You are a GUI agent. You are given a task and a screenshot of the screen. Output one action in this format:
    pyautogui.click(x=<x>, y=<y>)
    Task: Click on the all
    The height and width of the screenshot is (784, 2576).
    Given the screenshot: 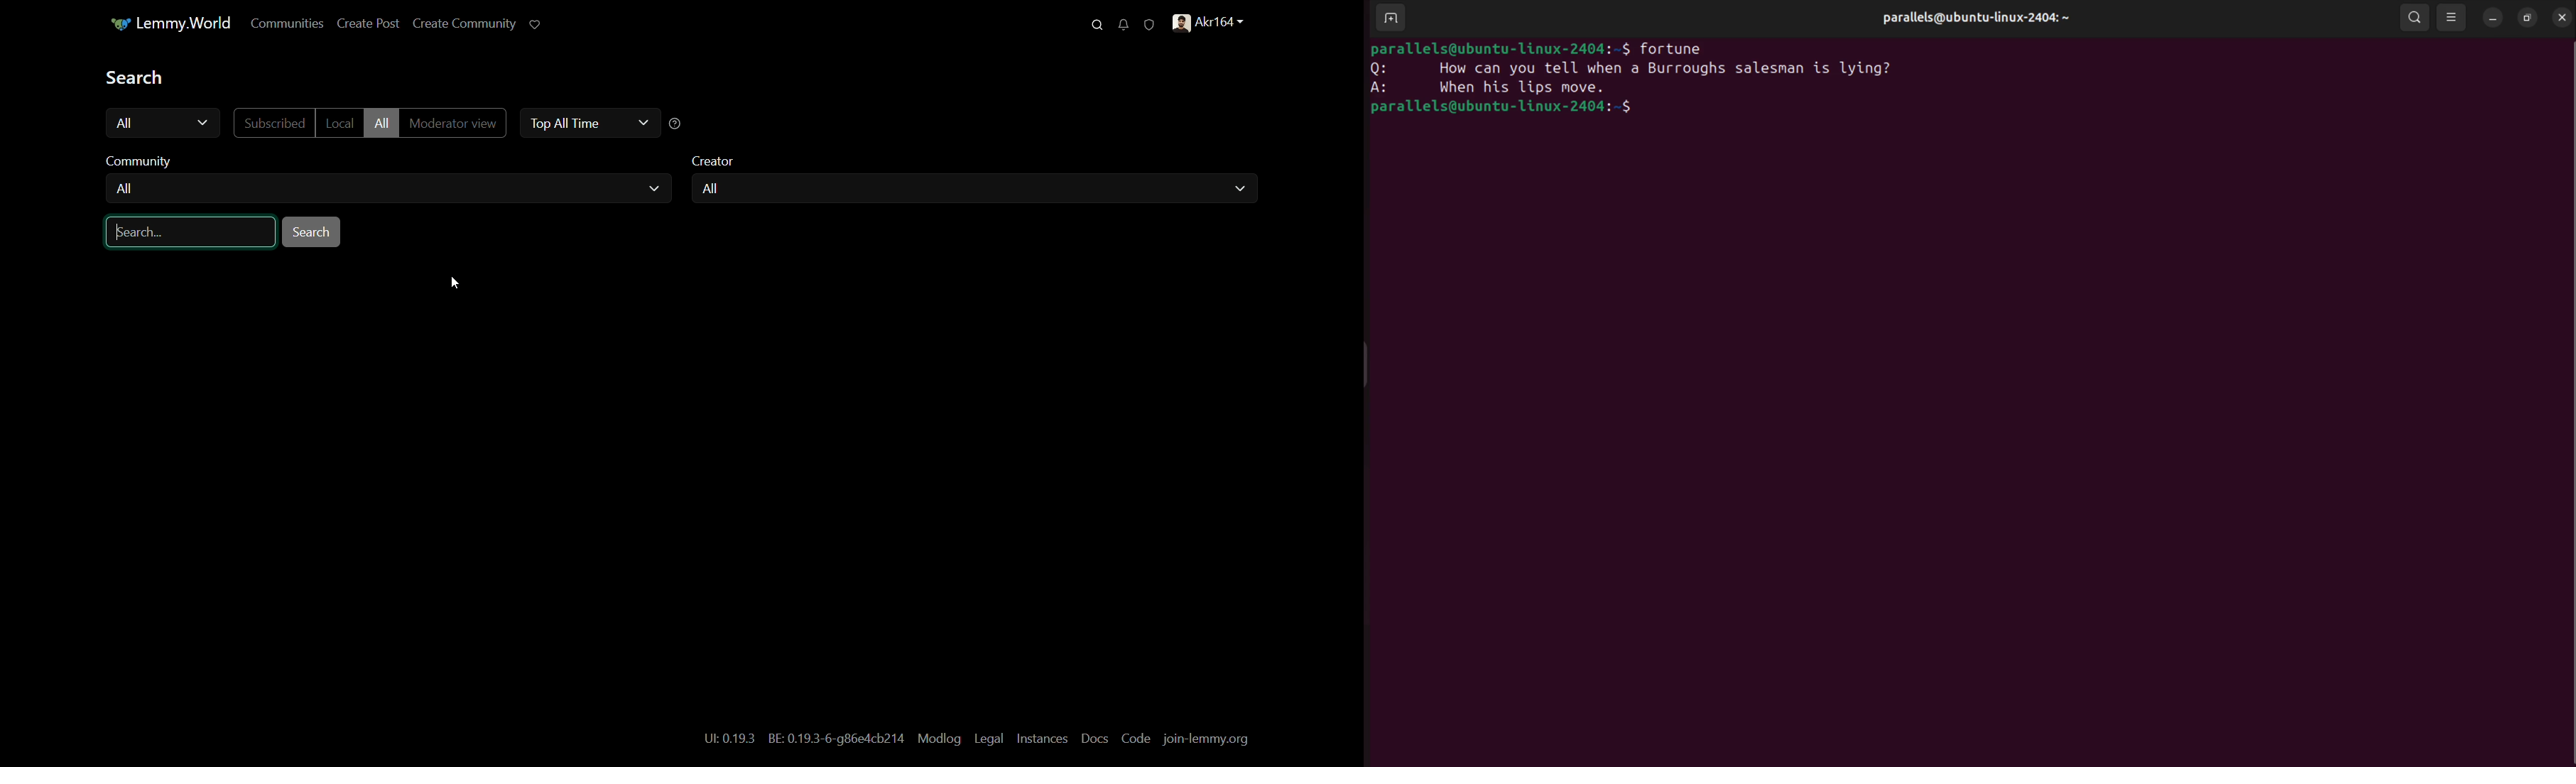 What is the action you would take?
    pyautogui.click(x=381, y=124)
    